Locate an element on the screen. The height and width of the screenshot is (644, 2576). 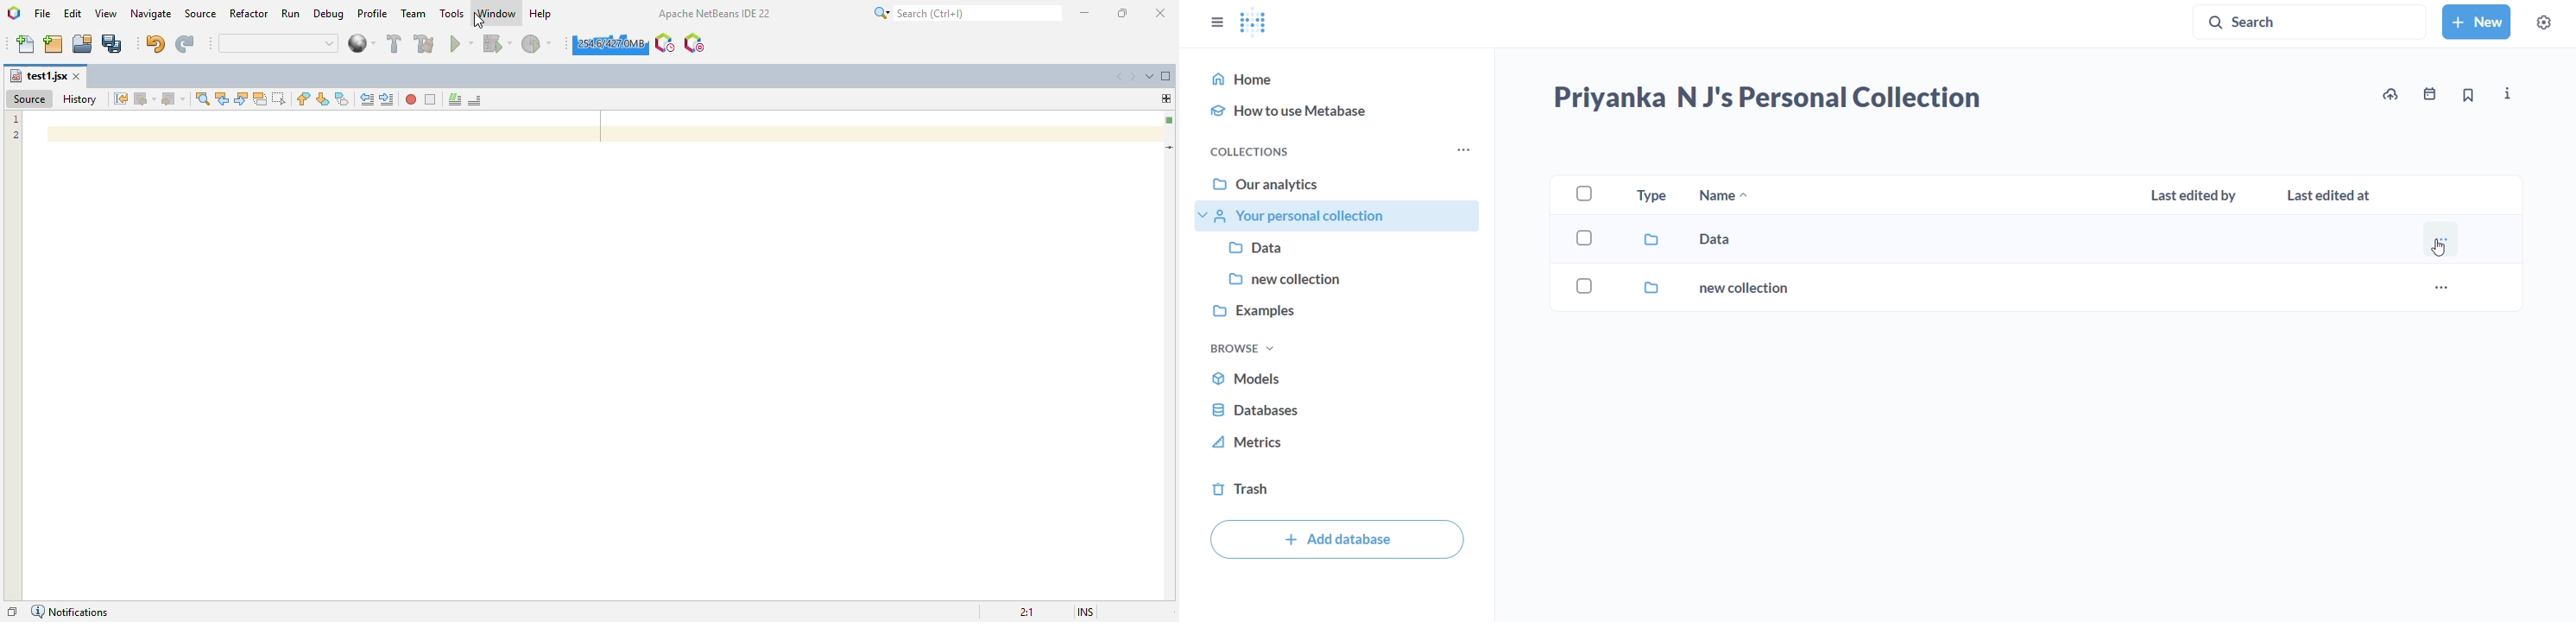
Apache NetBeans IDE 22 is located at coordinates (713, 13).